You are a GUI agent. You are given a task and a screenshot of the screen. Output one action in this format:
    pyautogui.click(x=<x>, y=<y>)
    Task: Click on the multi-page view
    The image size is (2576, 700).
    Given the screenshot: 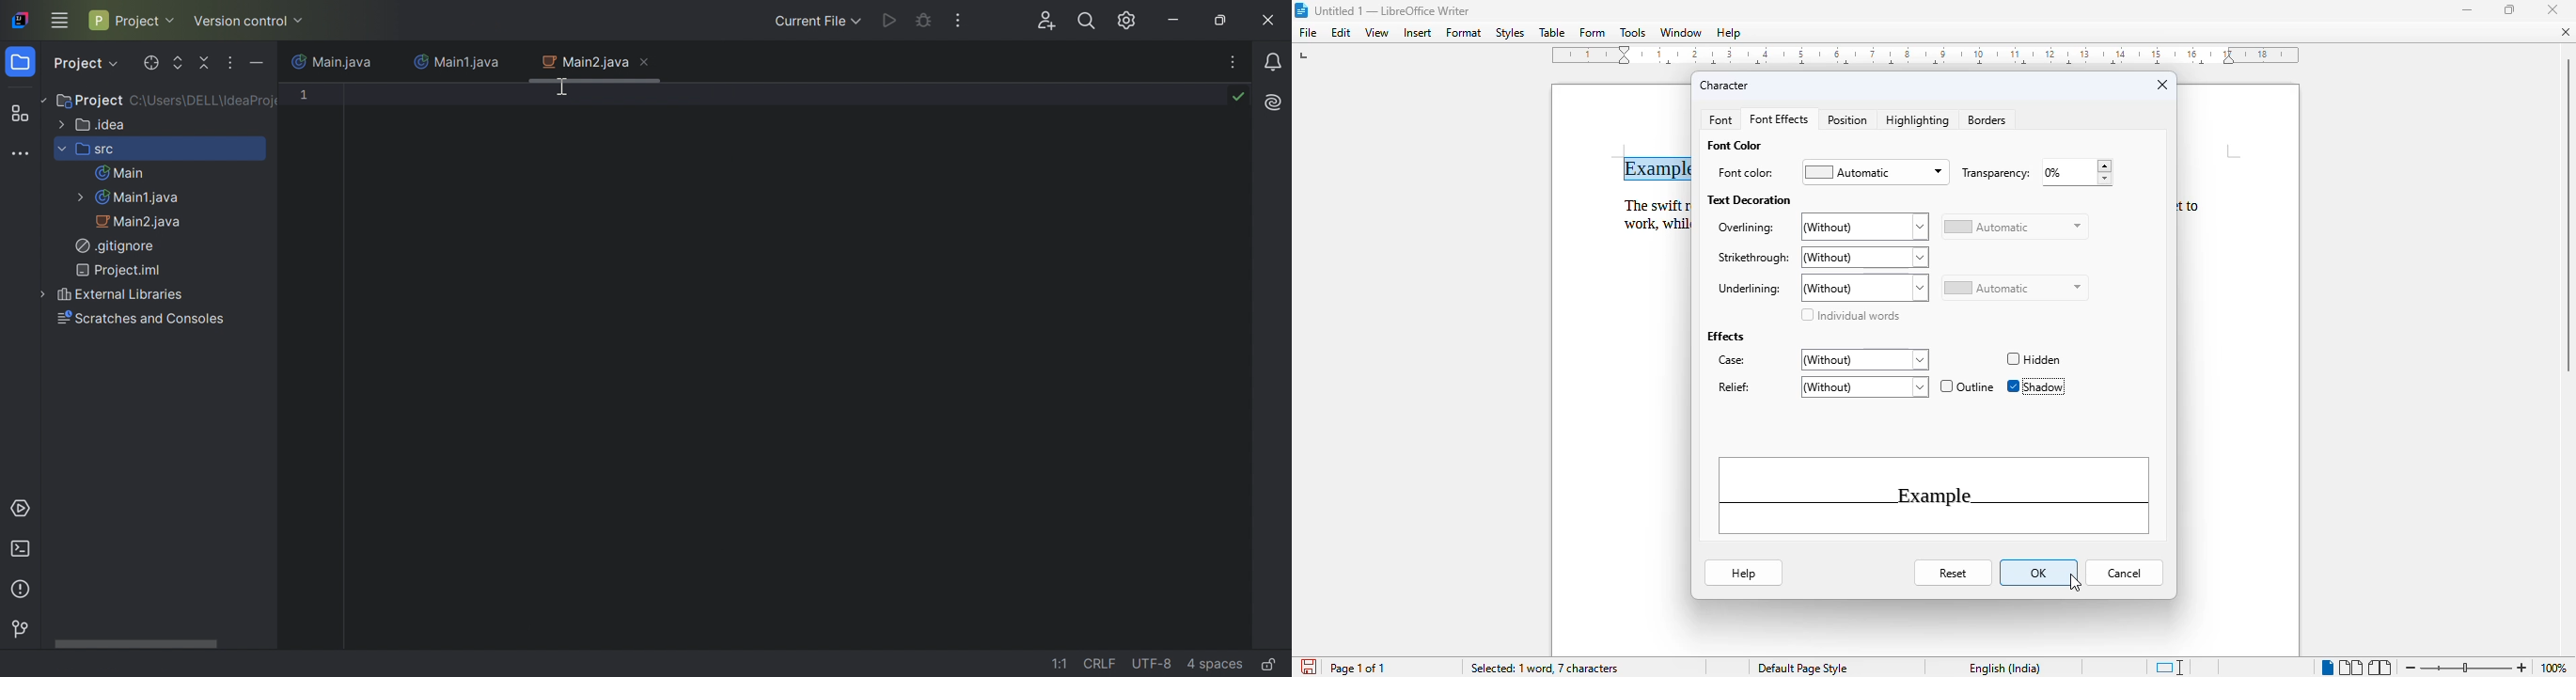 What is the action you would take?
    pyautogui.click(x=2350, y=668)
    